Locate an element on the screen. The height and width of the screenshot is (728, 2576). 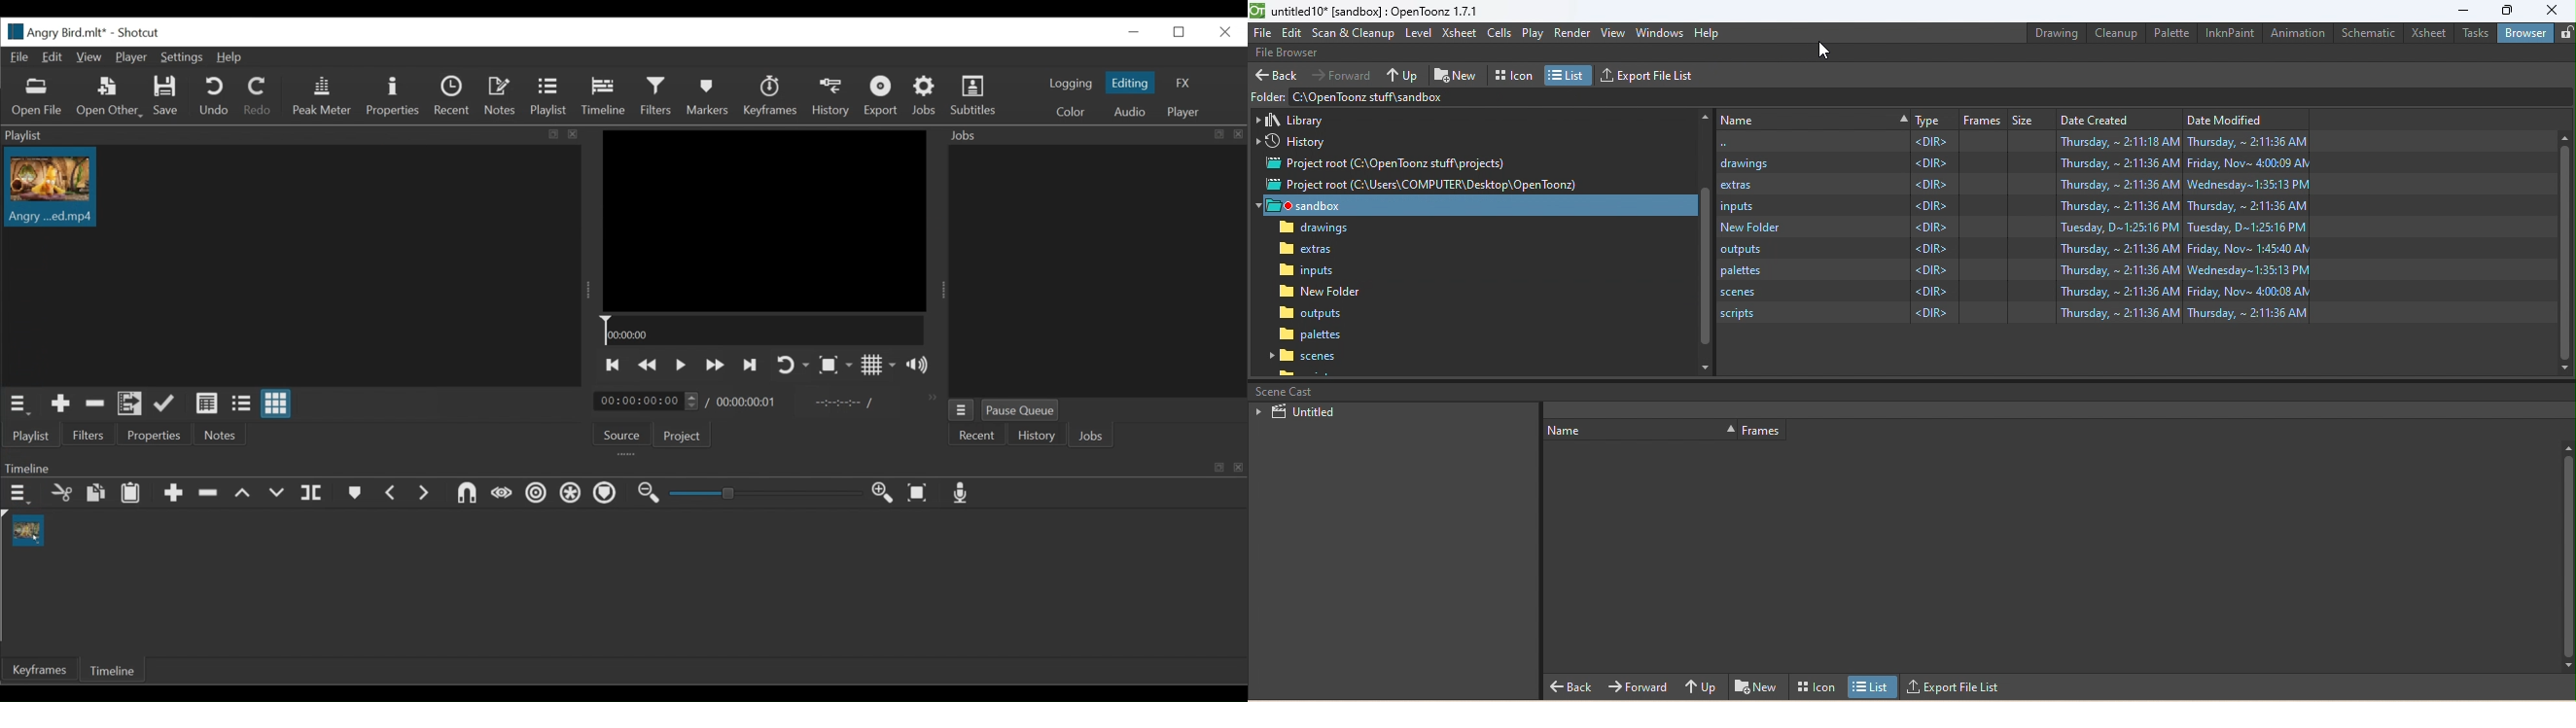
Source is located at coordinates (622, 435).